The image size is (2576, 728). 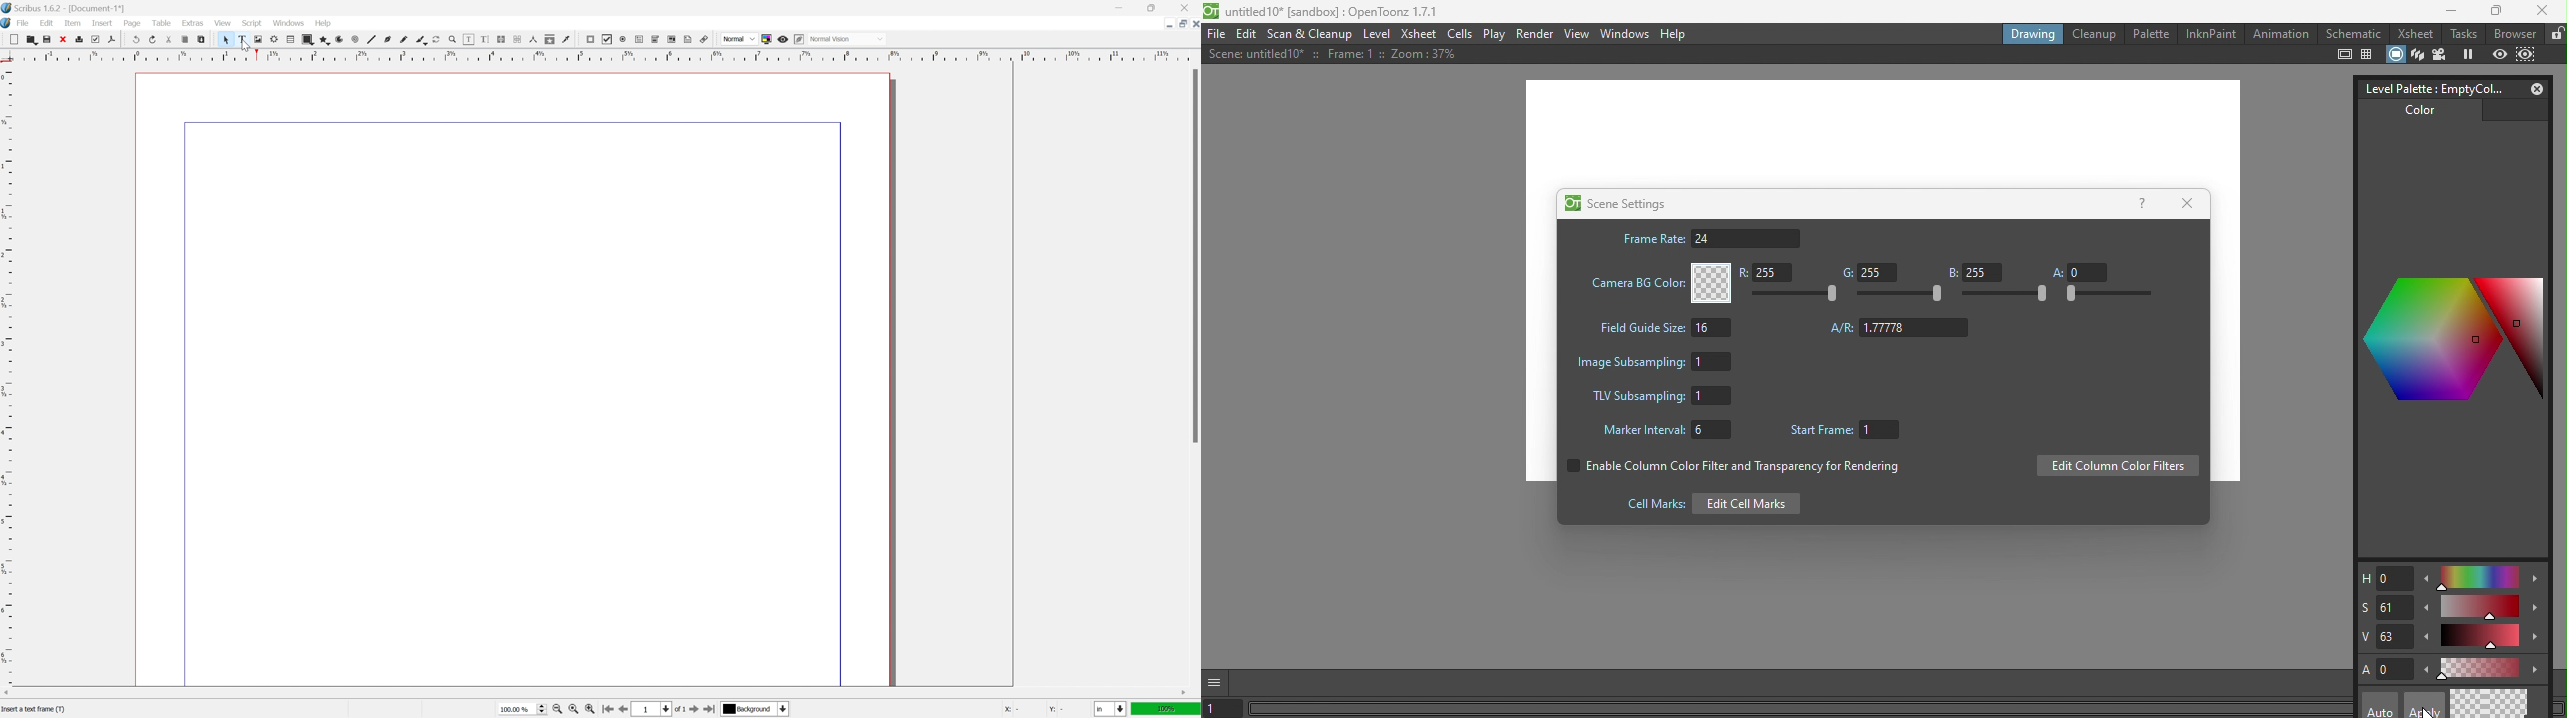 I want to click on Color, so click(x=2414, y=115).